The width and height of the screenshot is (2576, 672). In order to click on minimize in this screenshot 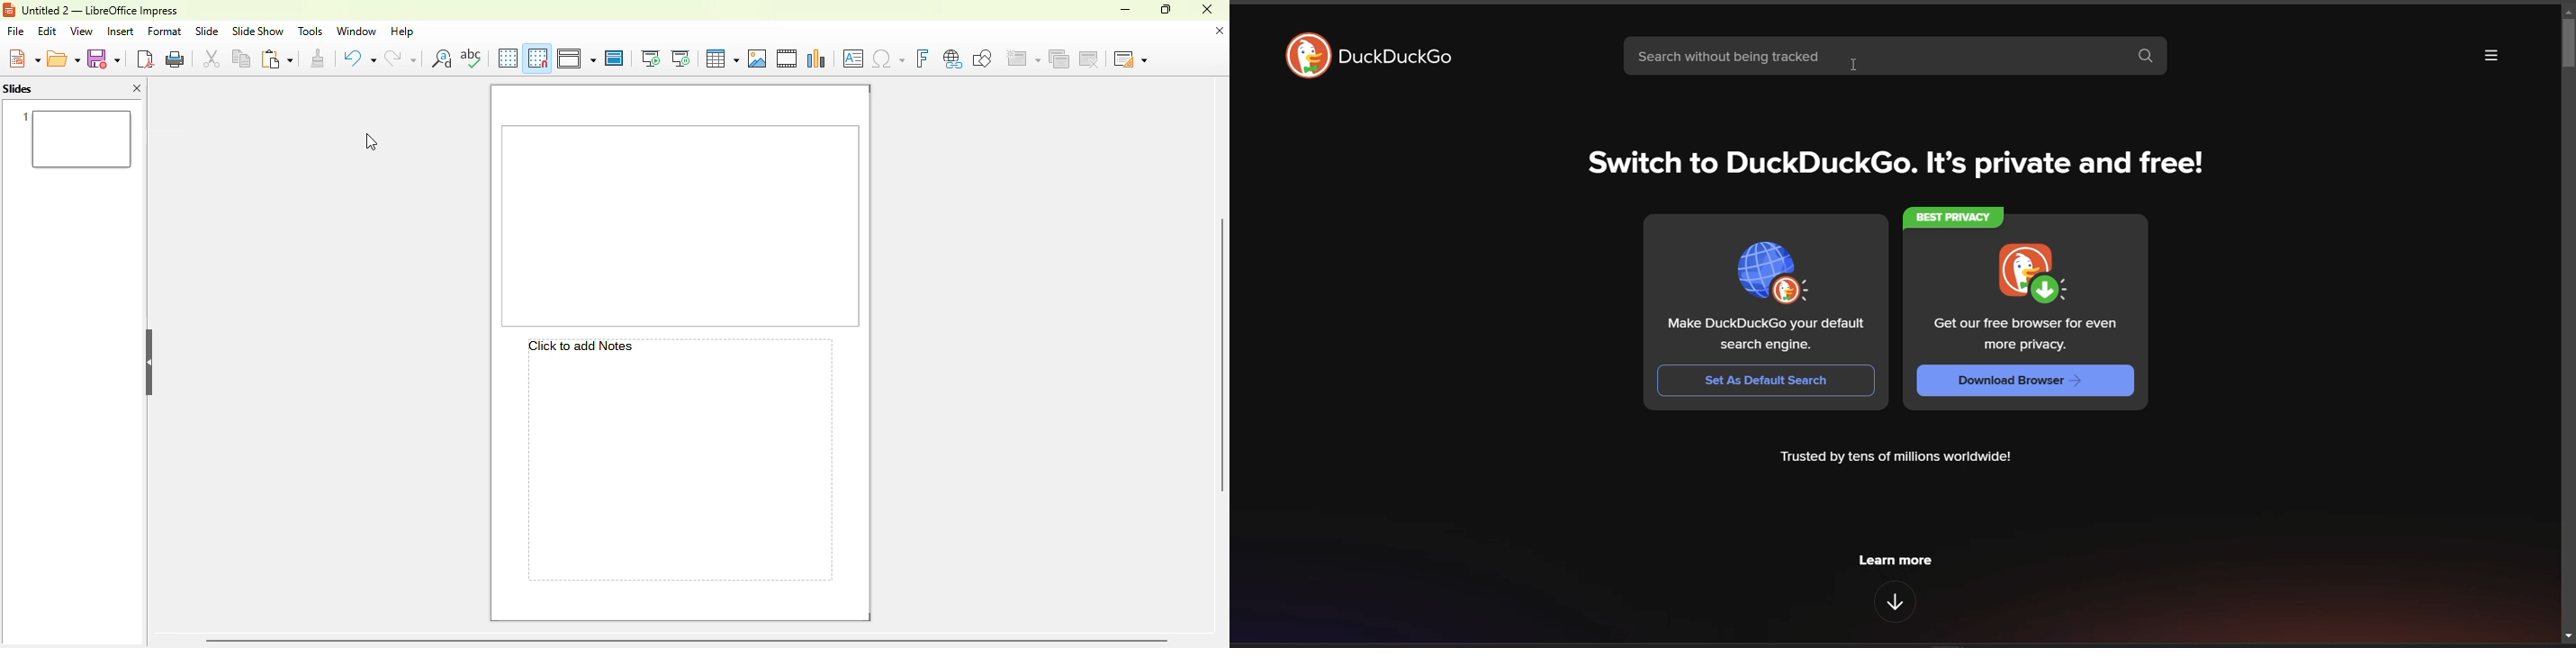, I will do `click(1126, 10)`.